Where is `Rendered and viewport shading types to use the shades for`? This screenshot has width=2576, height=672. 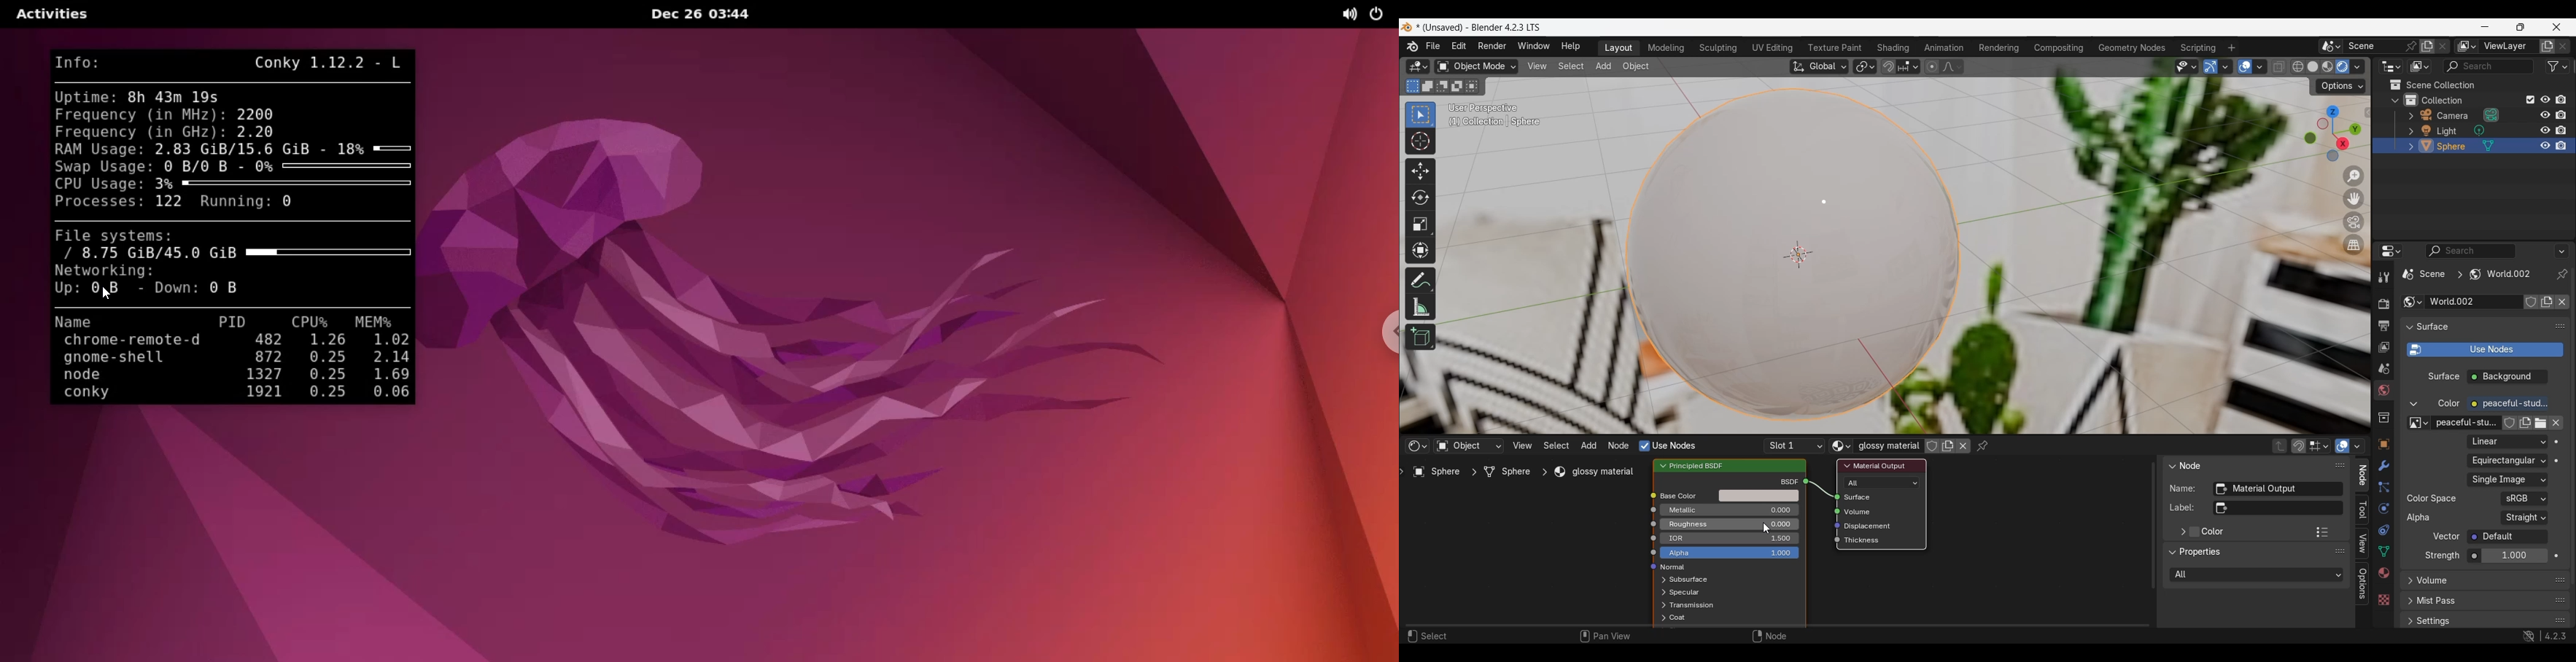 Rendered and viewport shading types to use the shades for is located at coordinates (2257, 575).